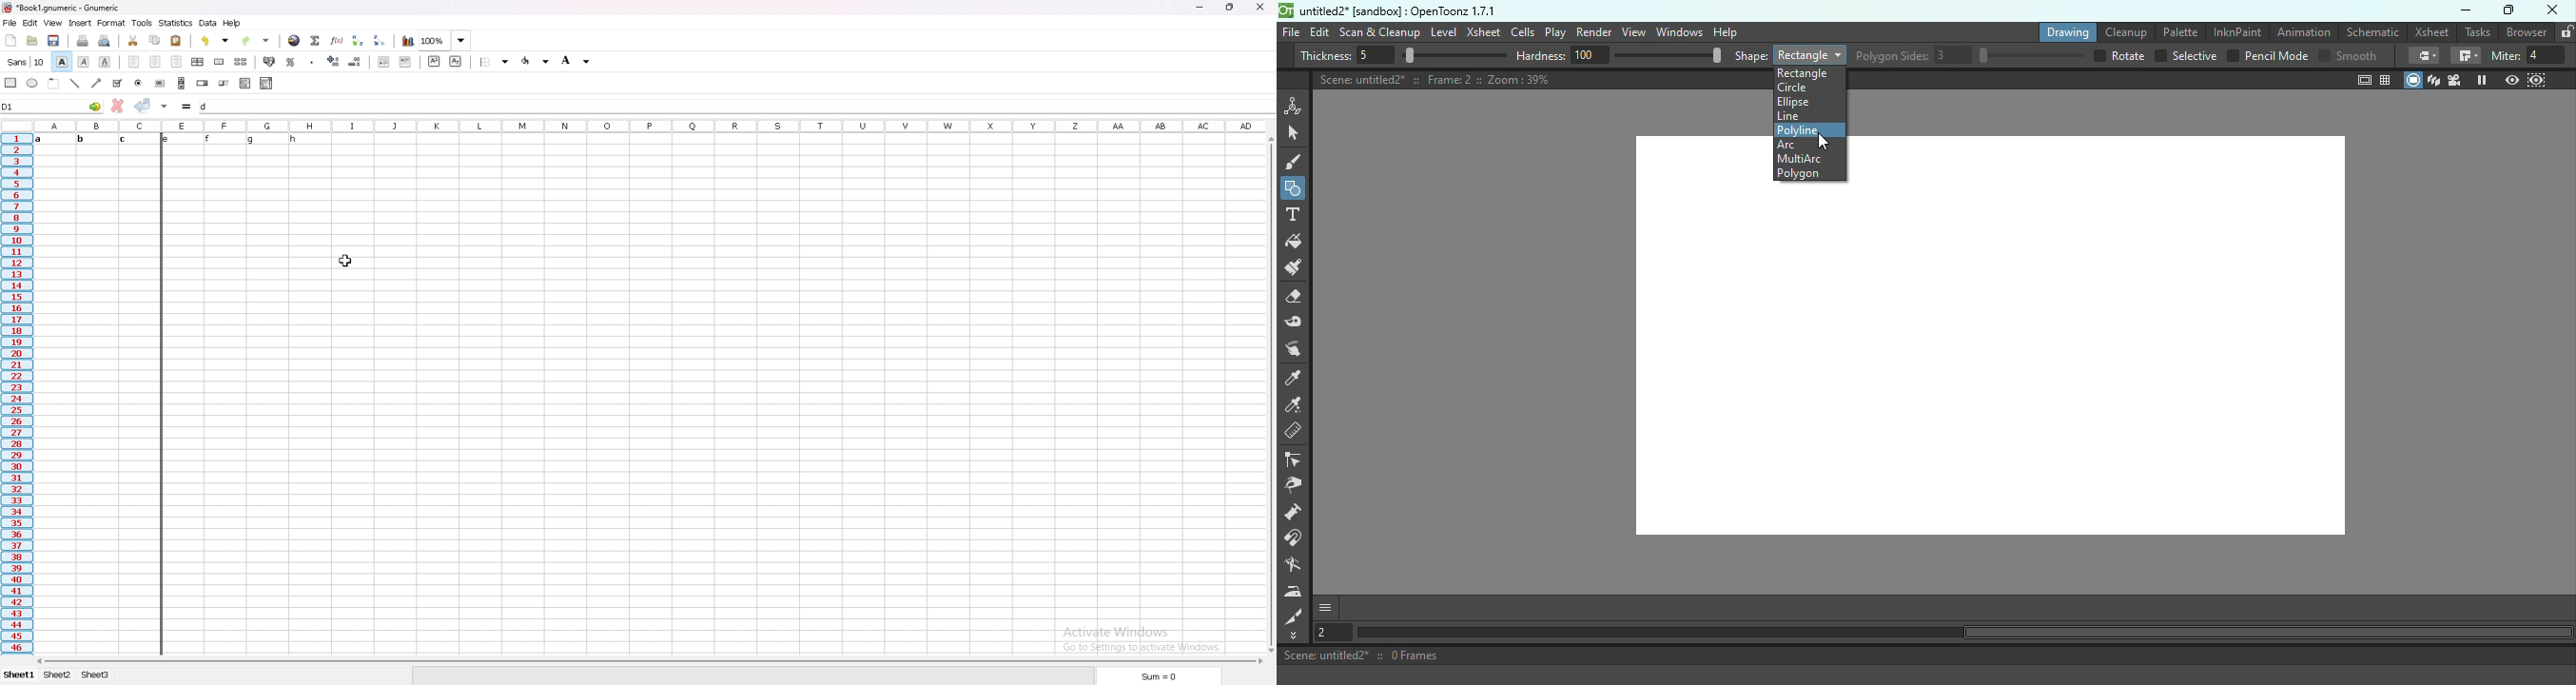 Image resolution: width=2576 pixels, height=700 pixels. What do you see at coordinates (1798, 158) in the screenshot?
I see `MultiArc` at bounding box center [1798, 158].